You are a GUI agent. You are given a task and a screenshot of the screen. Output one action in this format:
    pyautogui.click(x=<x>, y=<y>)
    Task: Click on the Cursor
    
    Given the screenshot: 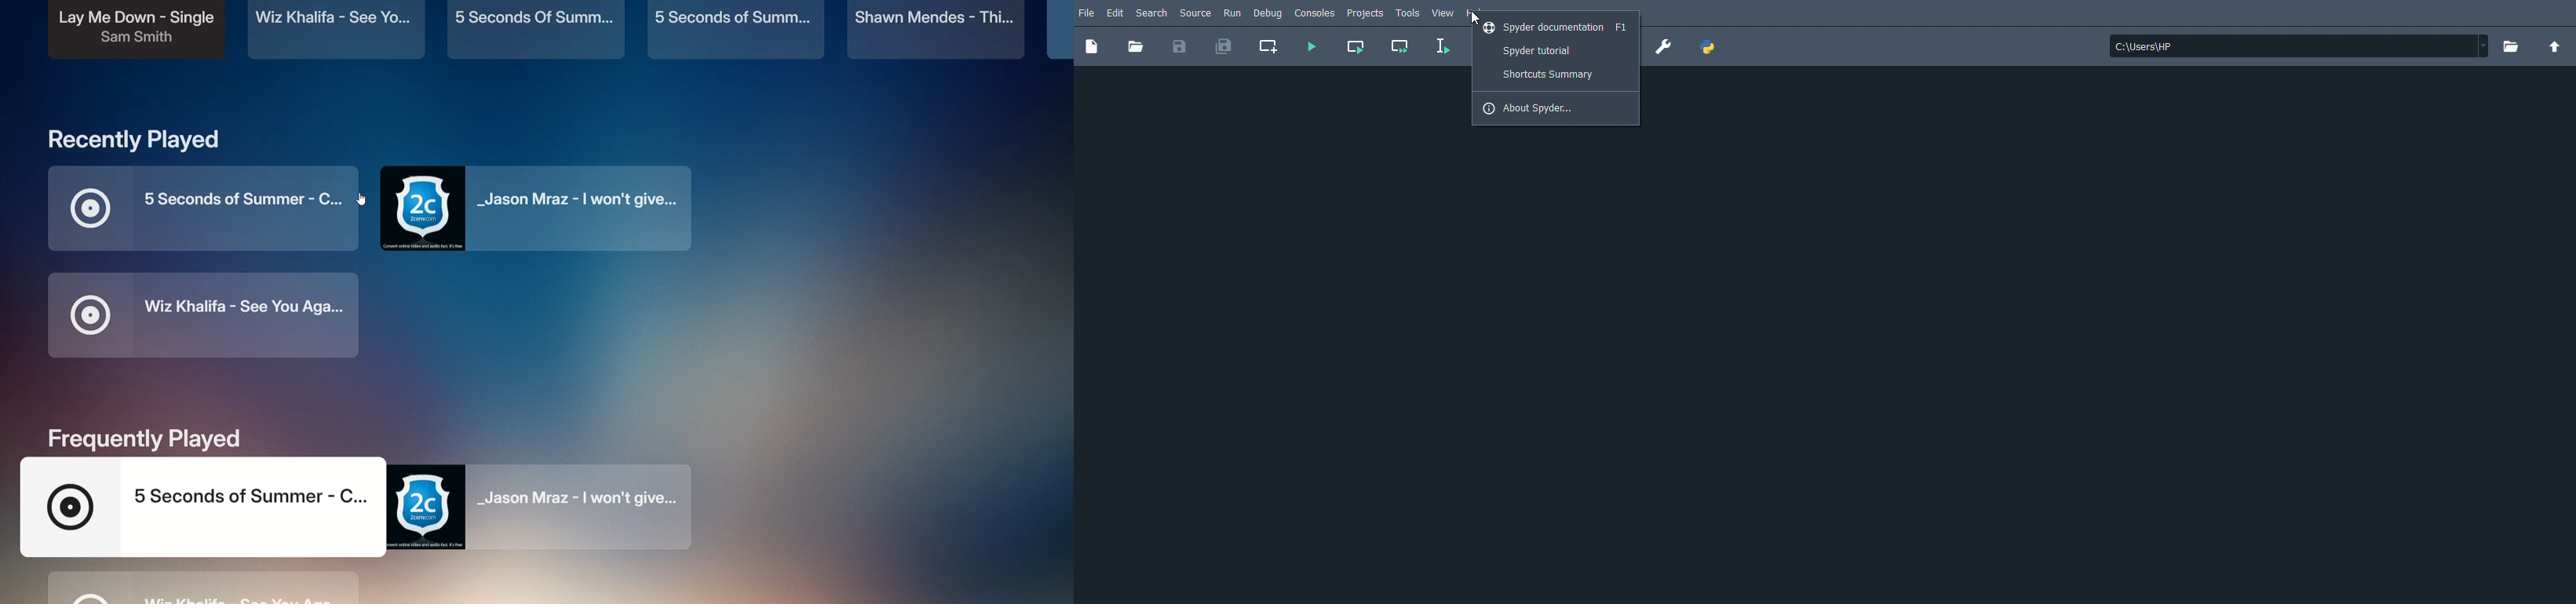 What is the action you would take?
    pyautogui.click(x=1476, y=16)
    